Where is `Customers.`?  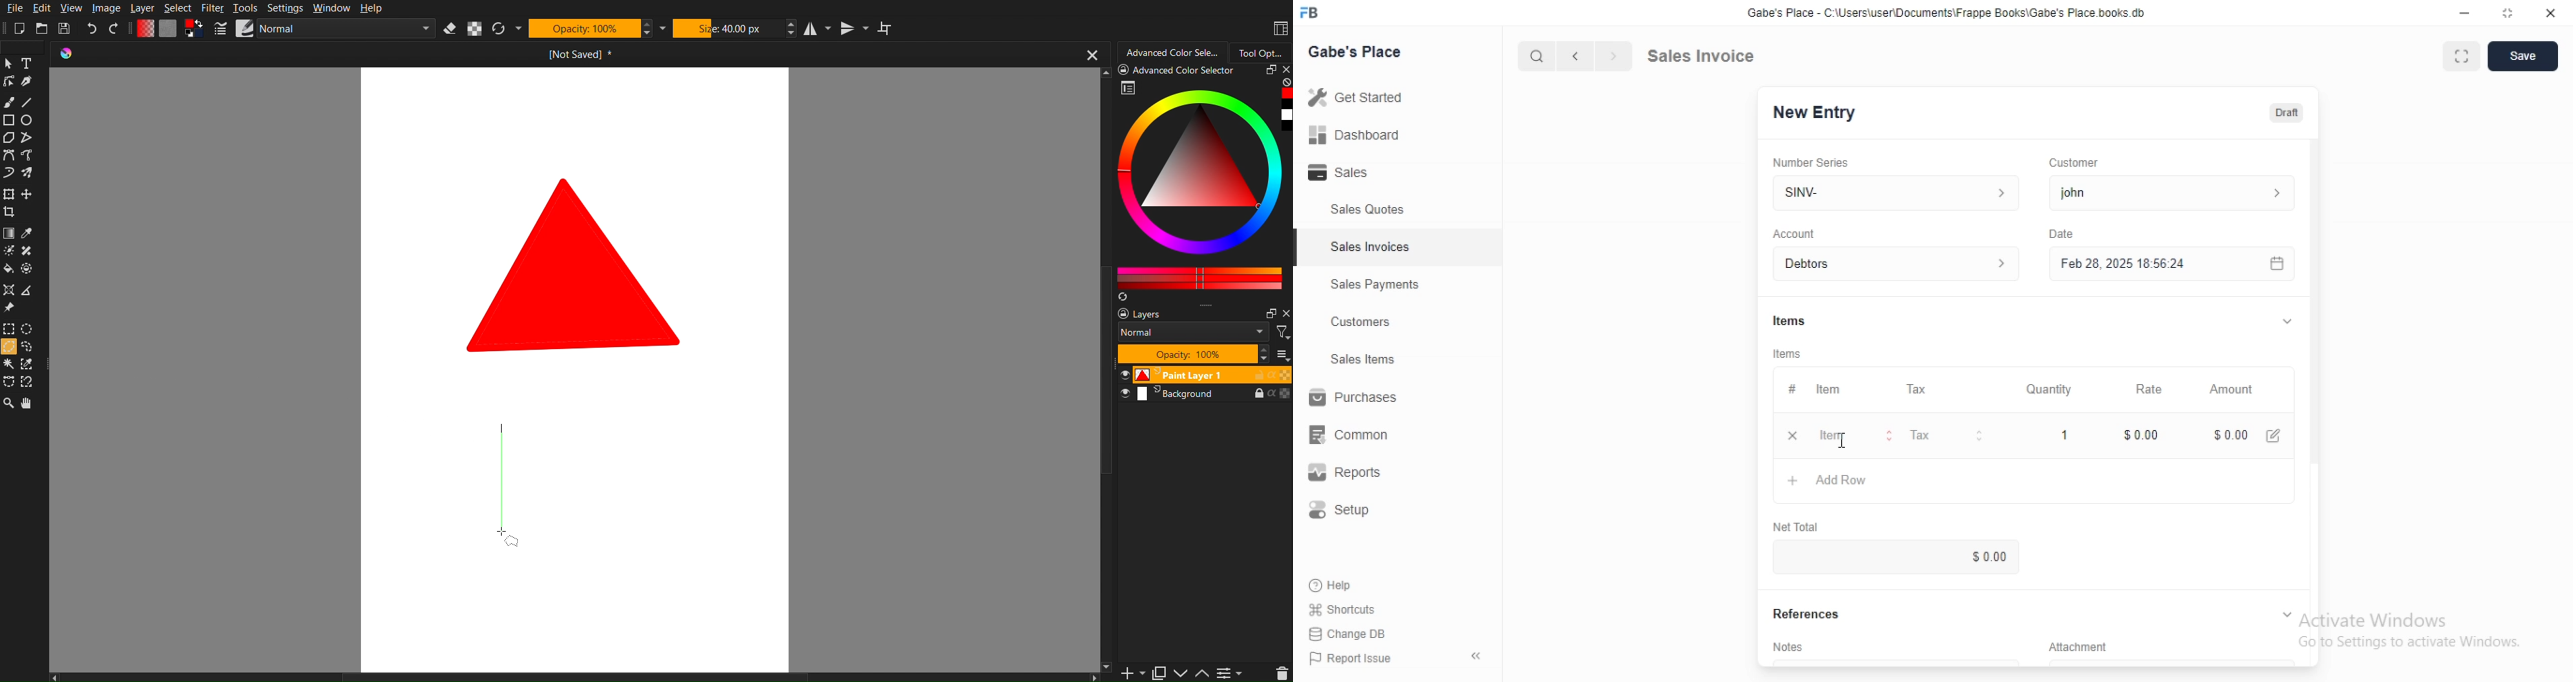 Customers. is located at coordinates (1355, 324).